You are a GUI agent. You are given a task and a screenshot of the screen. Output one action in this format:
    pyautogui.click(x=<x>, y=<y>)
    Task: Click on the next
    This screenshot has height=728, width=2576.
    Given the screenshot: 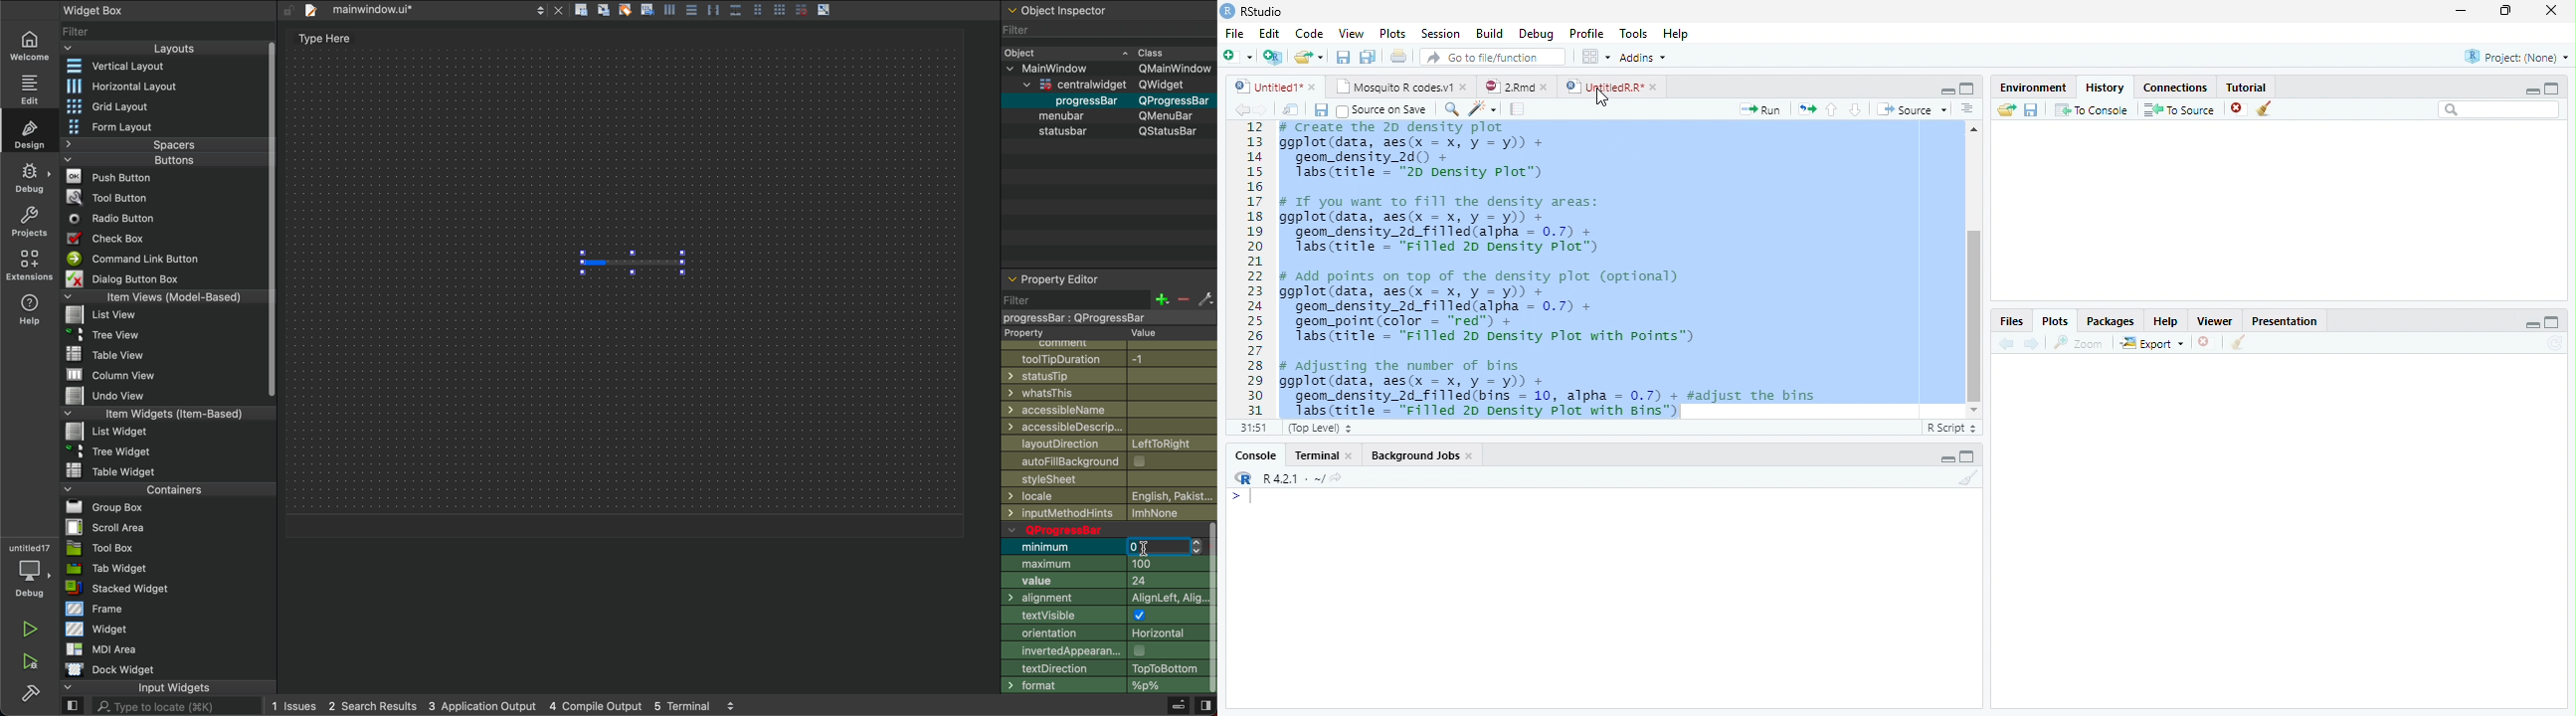 What is the action you would take?
    pyautogui.click(x=1269, y=111)
    